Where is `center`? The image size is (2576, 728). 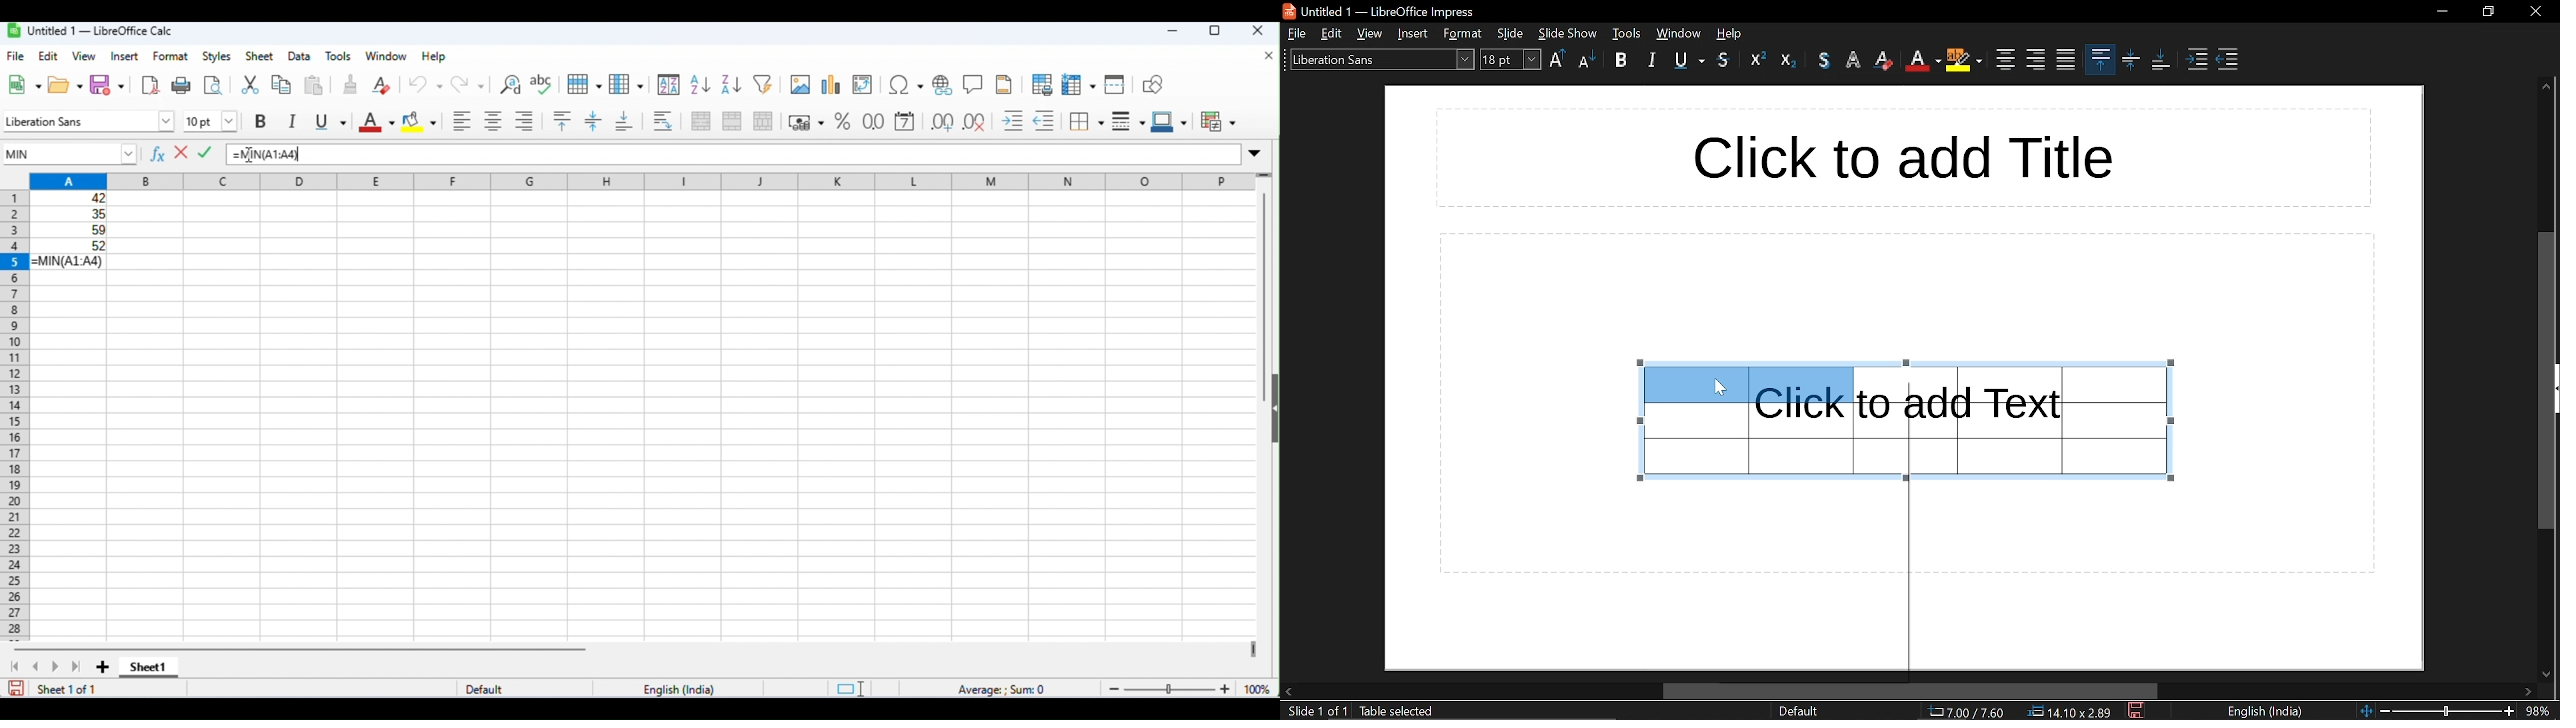
center is located at coordinates (2003, 60).